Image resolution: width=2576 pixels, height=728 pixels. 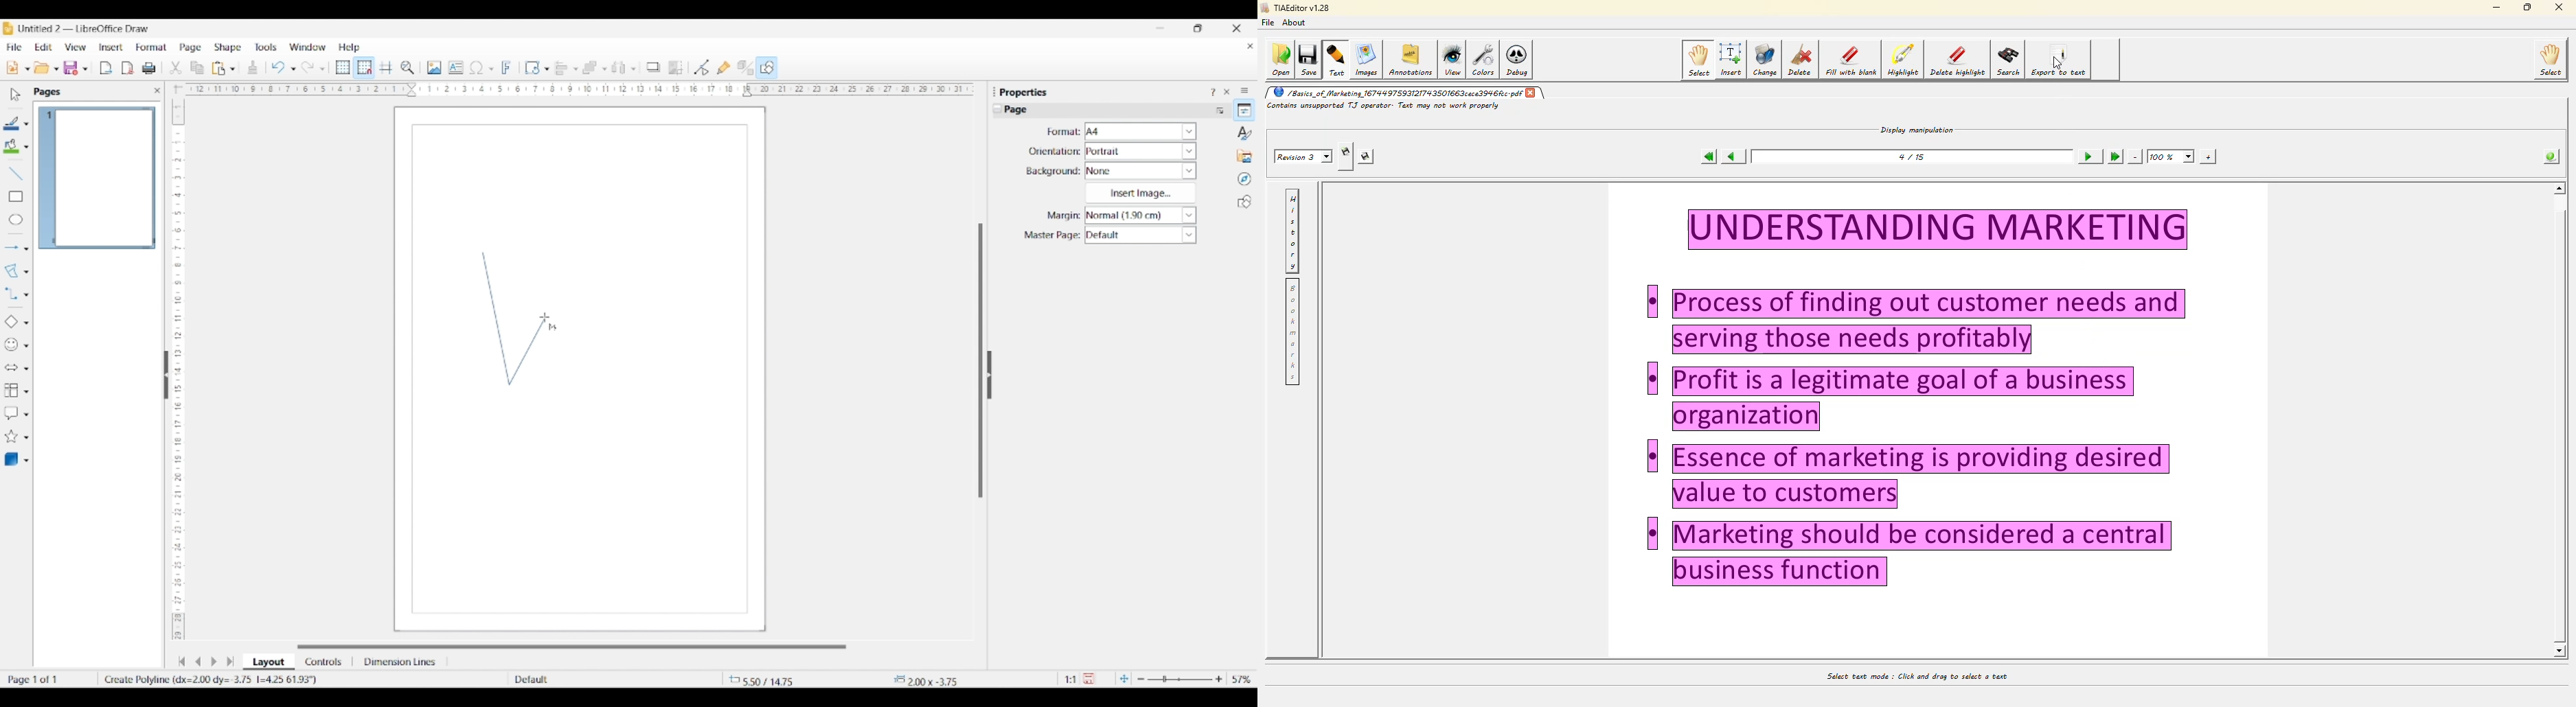 What do you see at coordinates (1244, 179) in the screenshot?
I see `Navigator` at bounding box center [1244, 179].